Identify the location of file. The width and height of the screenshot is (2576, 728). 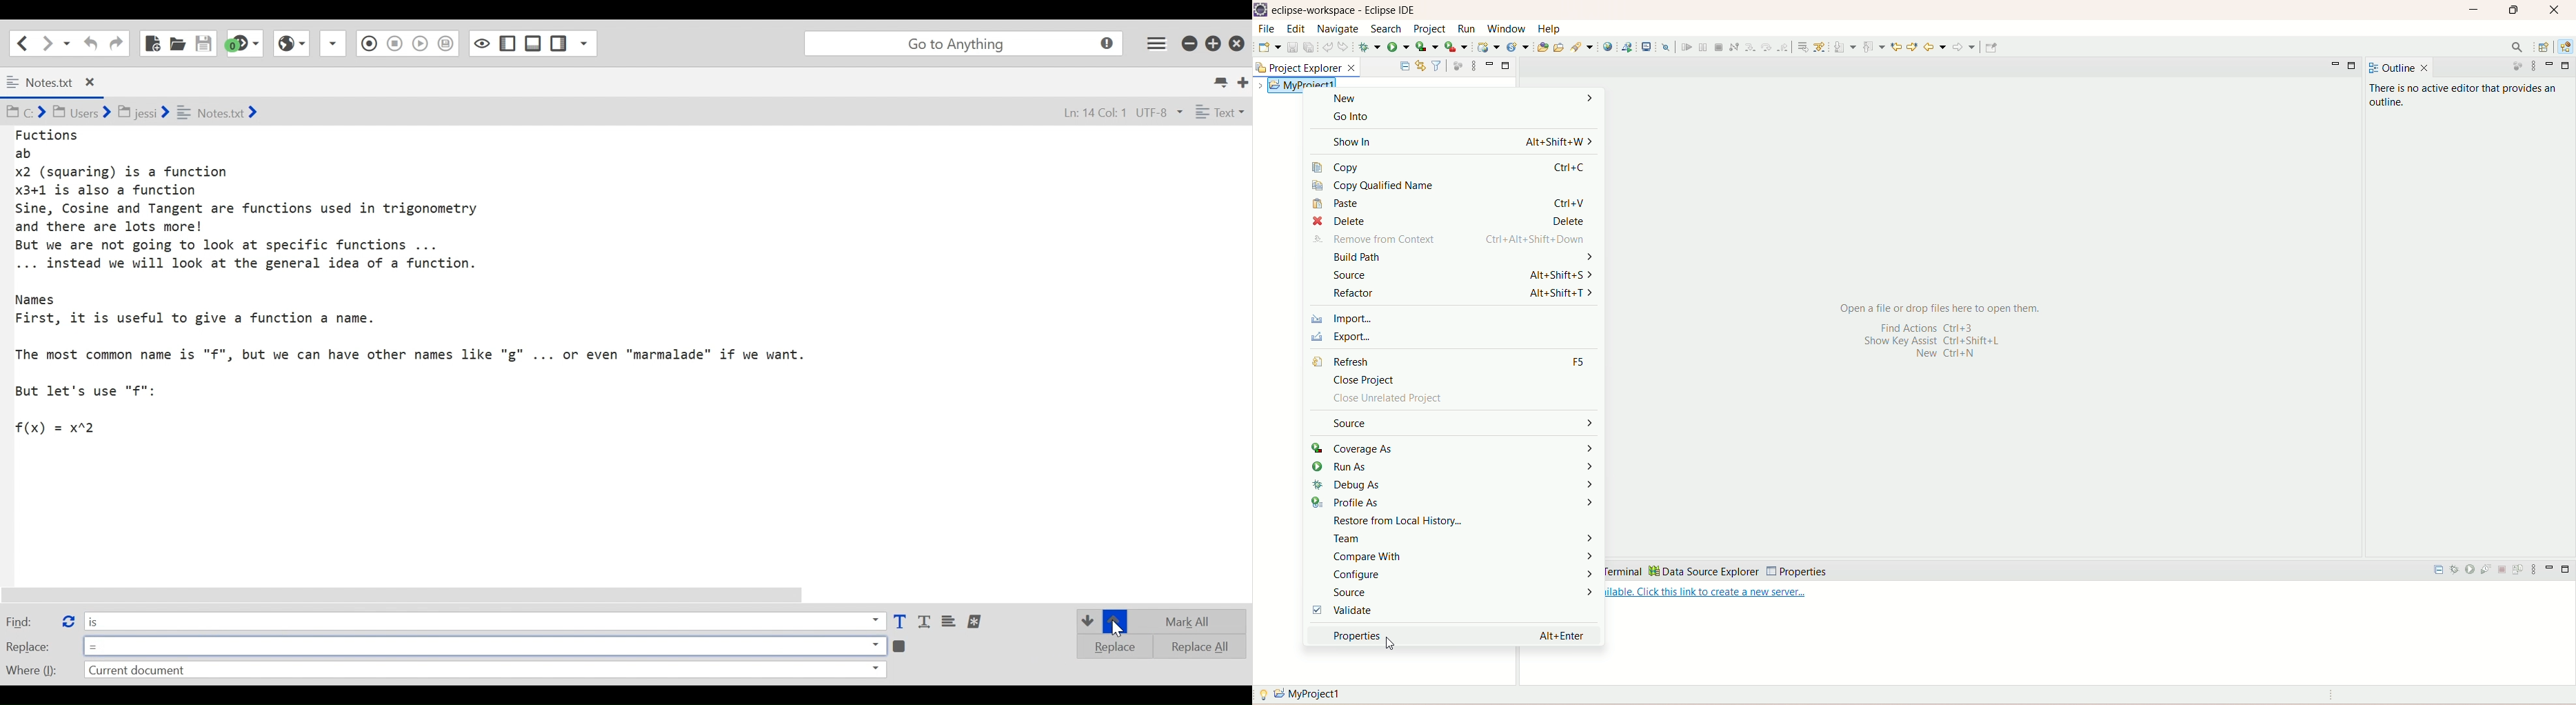
(1265, 30).